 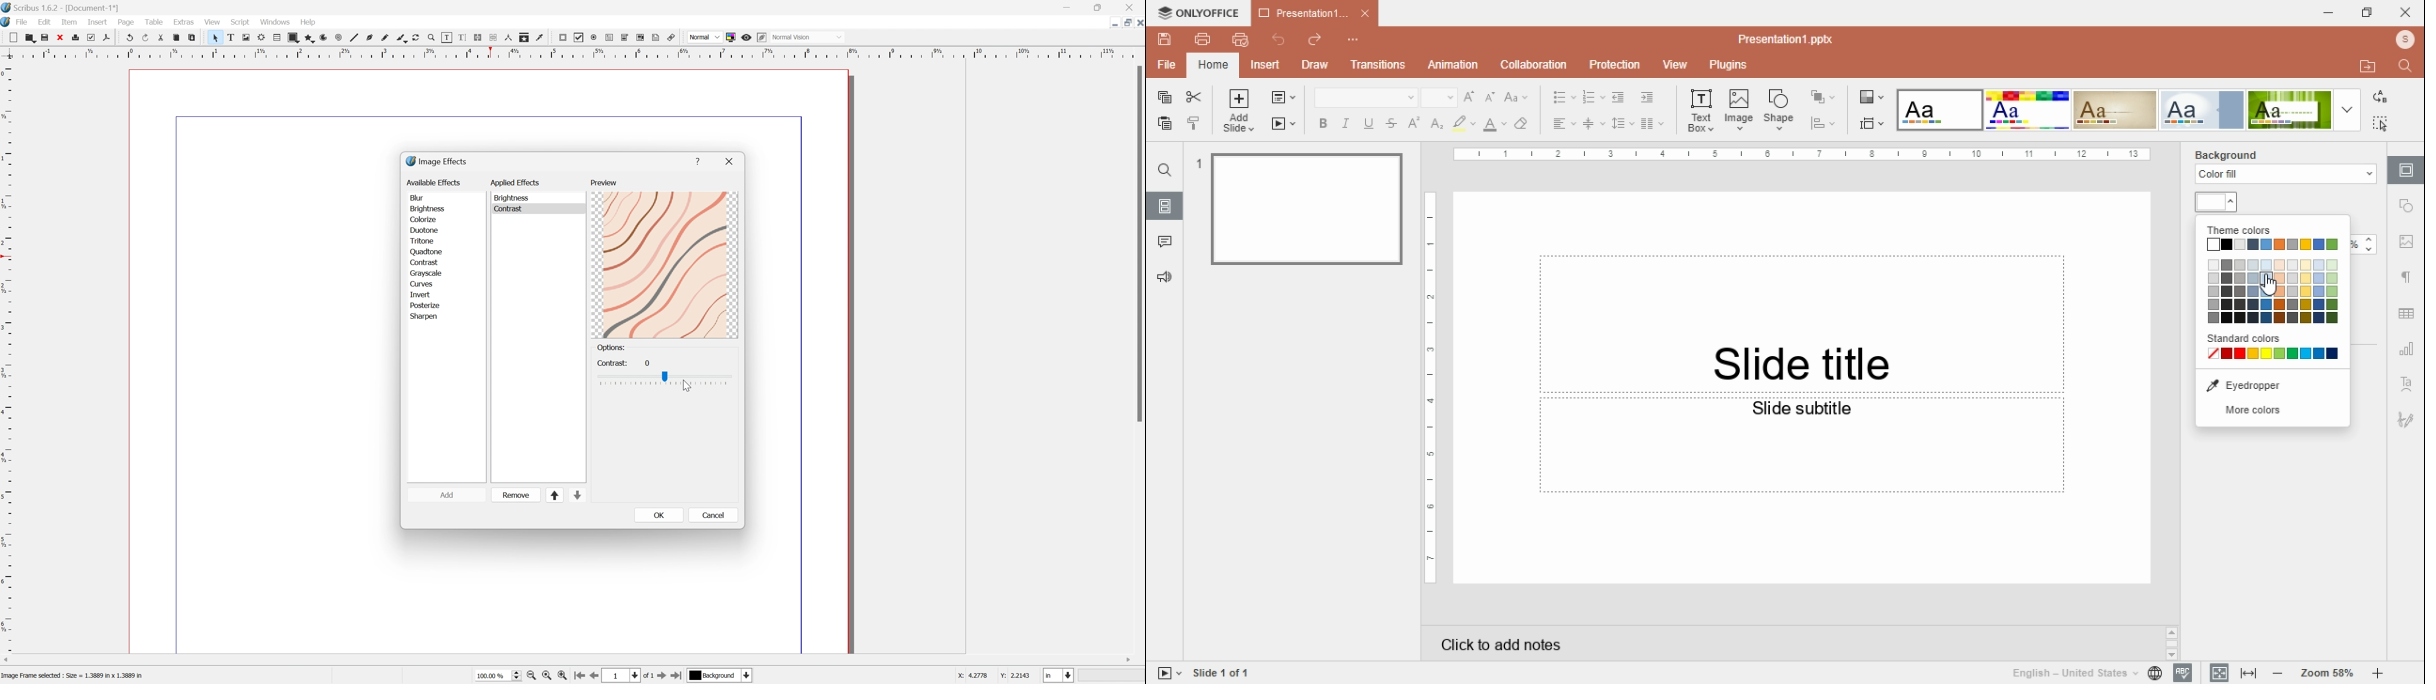 I want to click on PDF radio button, so click(x=594, y=38).